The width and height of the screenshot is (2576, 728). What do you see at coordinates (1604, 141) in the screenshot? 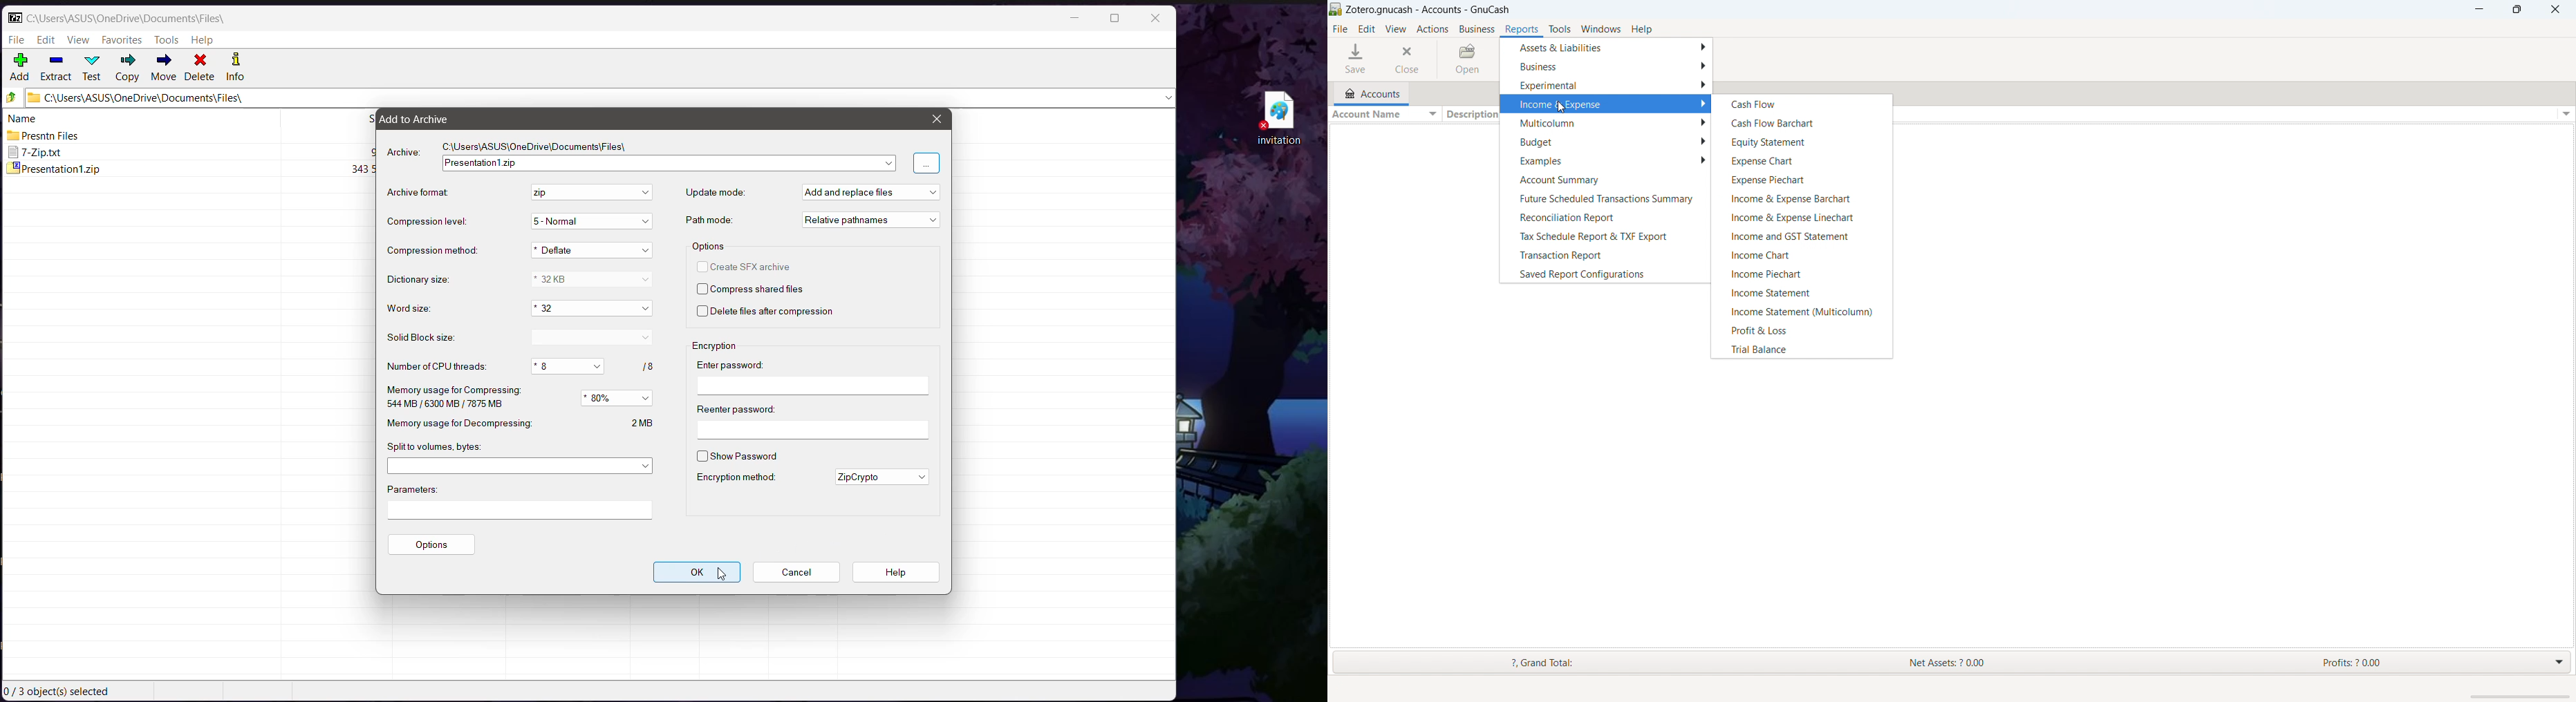
I see `budget` at bounding box center [1604, 141].